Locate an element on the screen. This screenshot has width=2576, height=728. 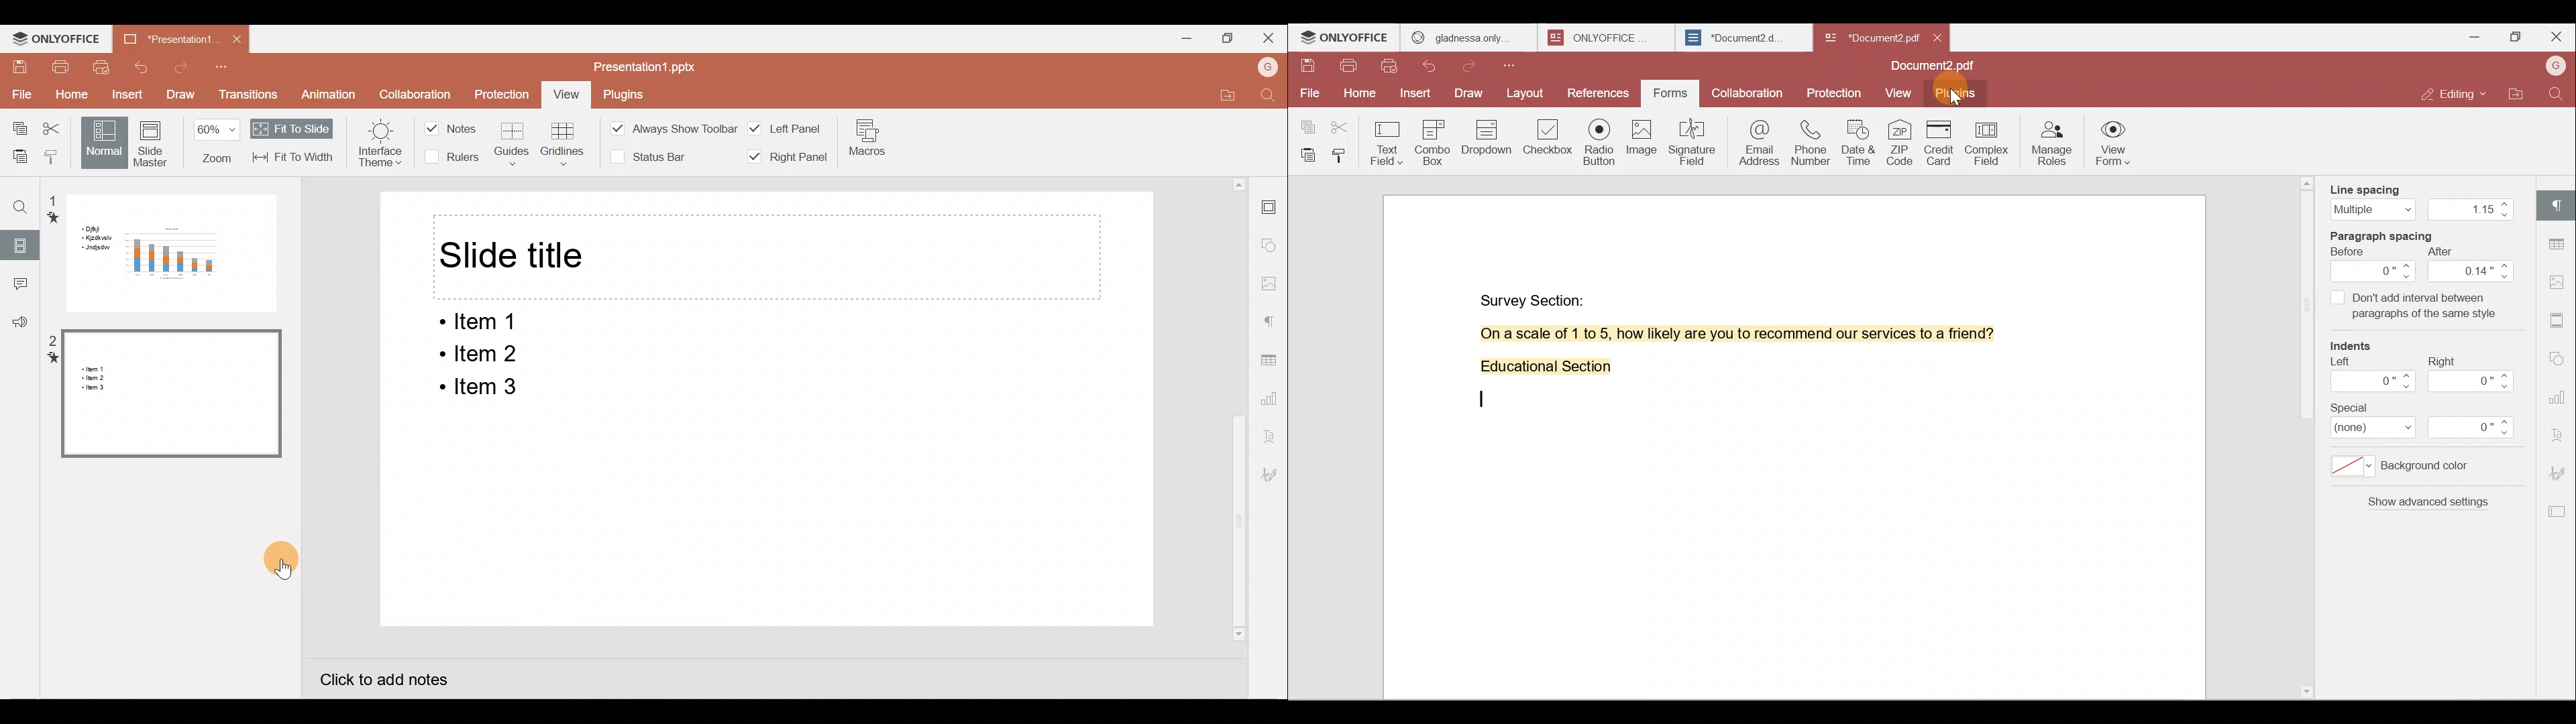
Macros is located at coordinates (867, 142).